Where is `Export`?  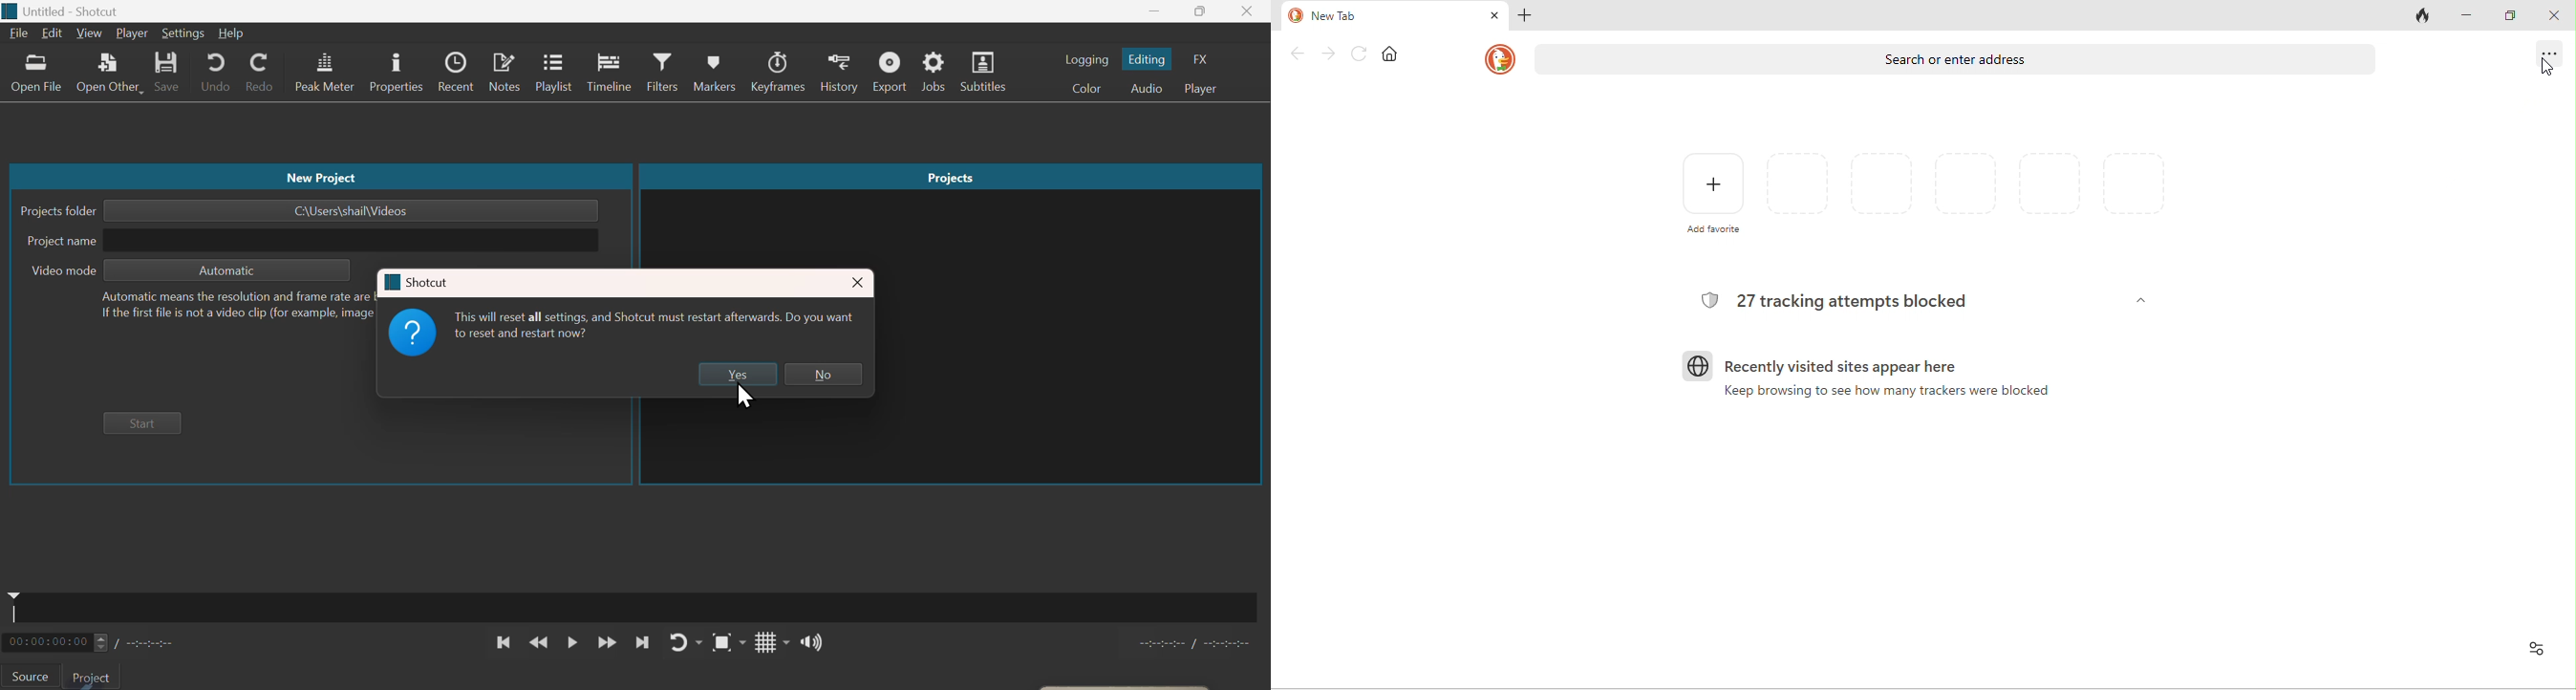 Export is located at coordinates (891, 72).